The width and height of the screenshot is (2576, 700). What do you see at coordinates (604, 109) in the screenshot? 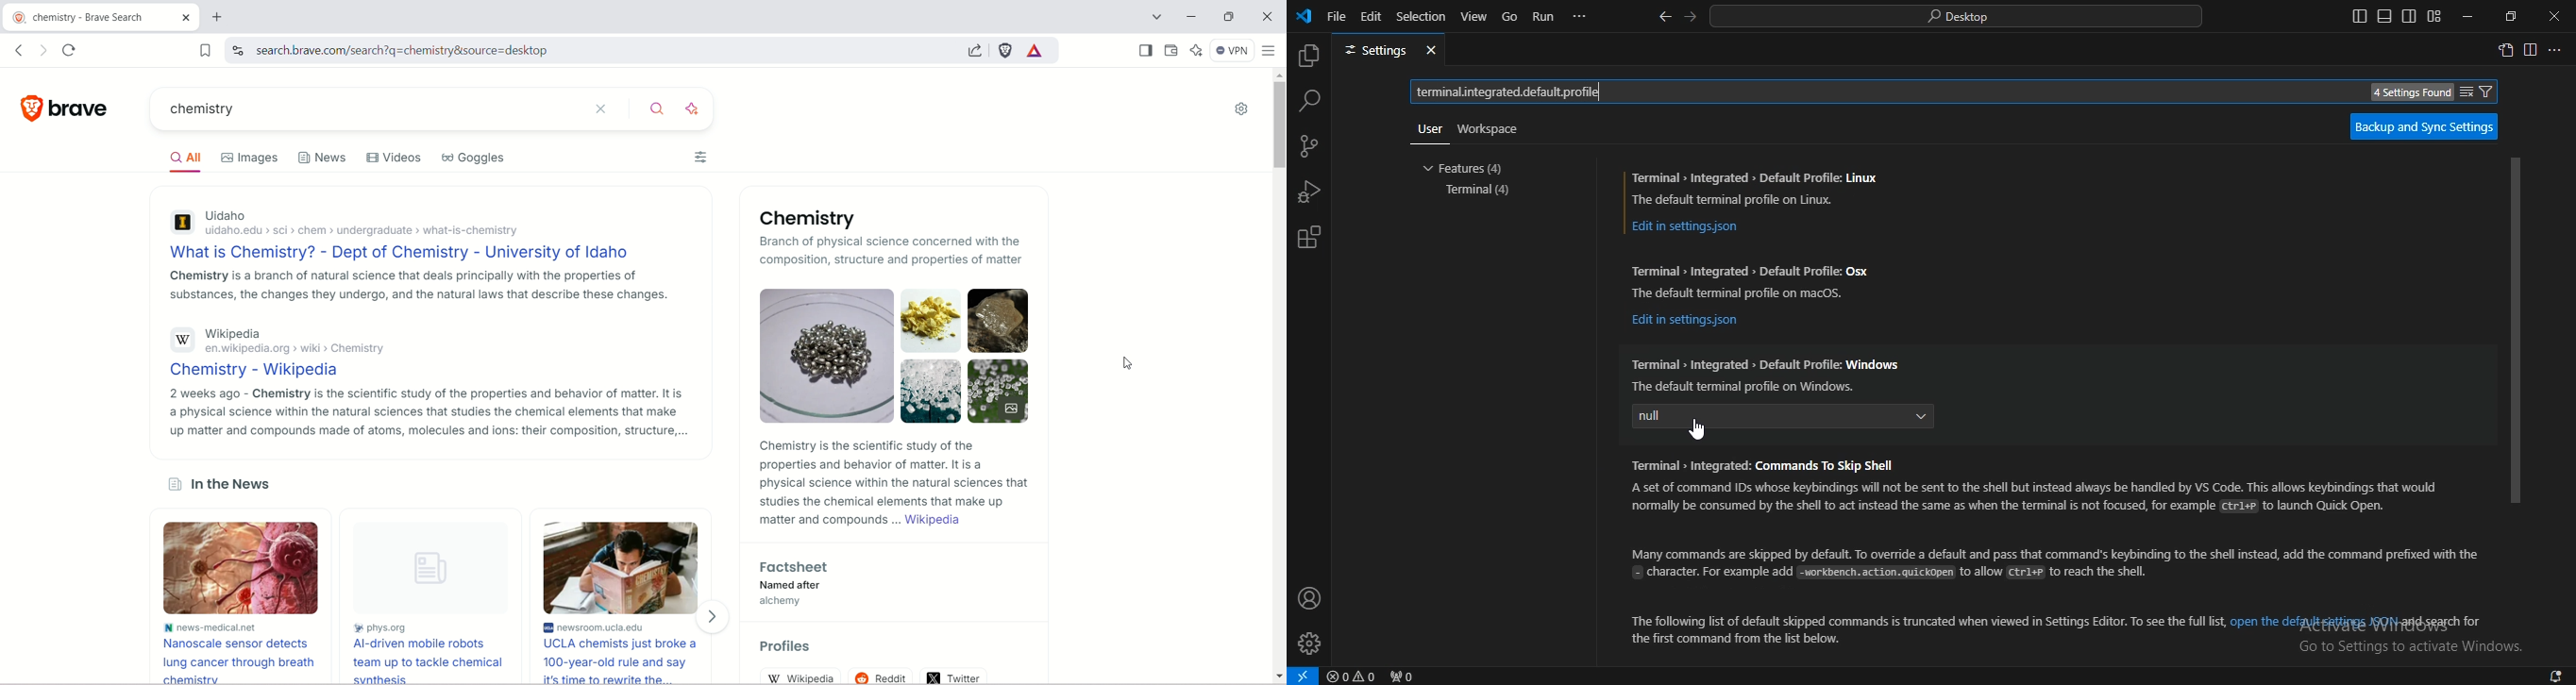
I see `close` at bounding box center [604, 109].